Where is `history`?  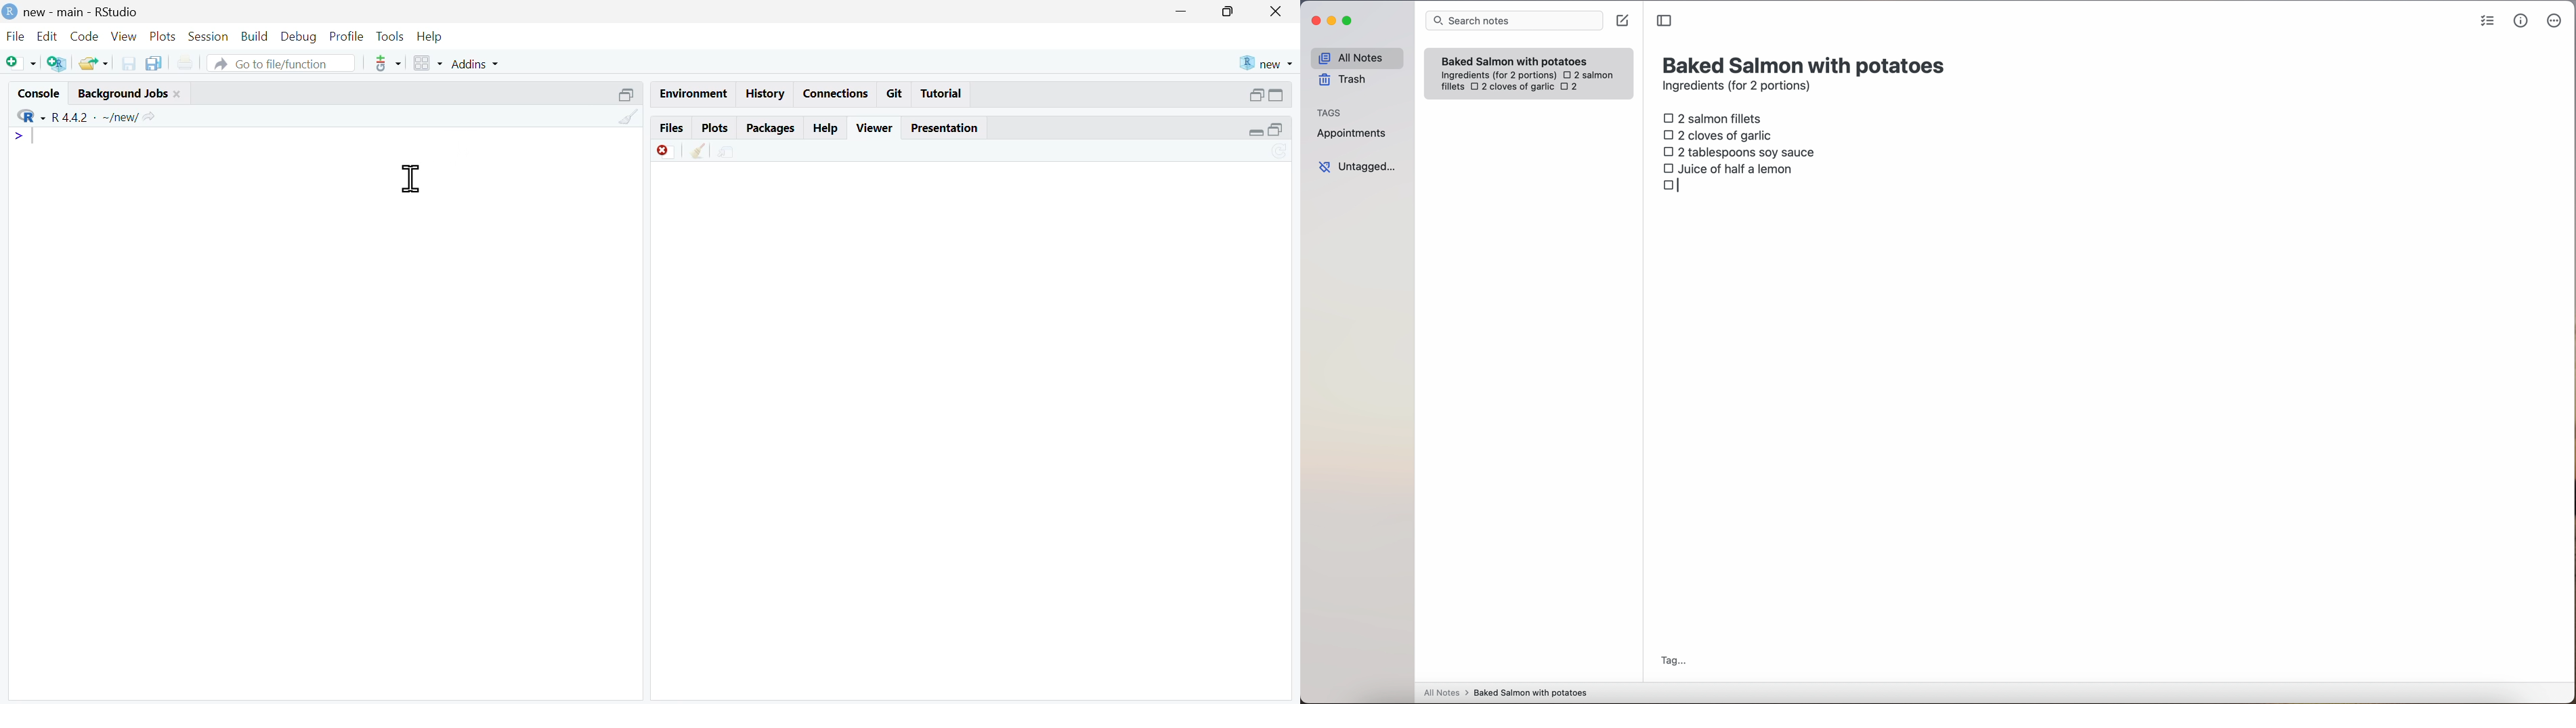 history is located at coordinates (763, 95).